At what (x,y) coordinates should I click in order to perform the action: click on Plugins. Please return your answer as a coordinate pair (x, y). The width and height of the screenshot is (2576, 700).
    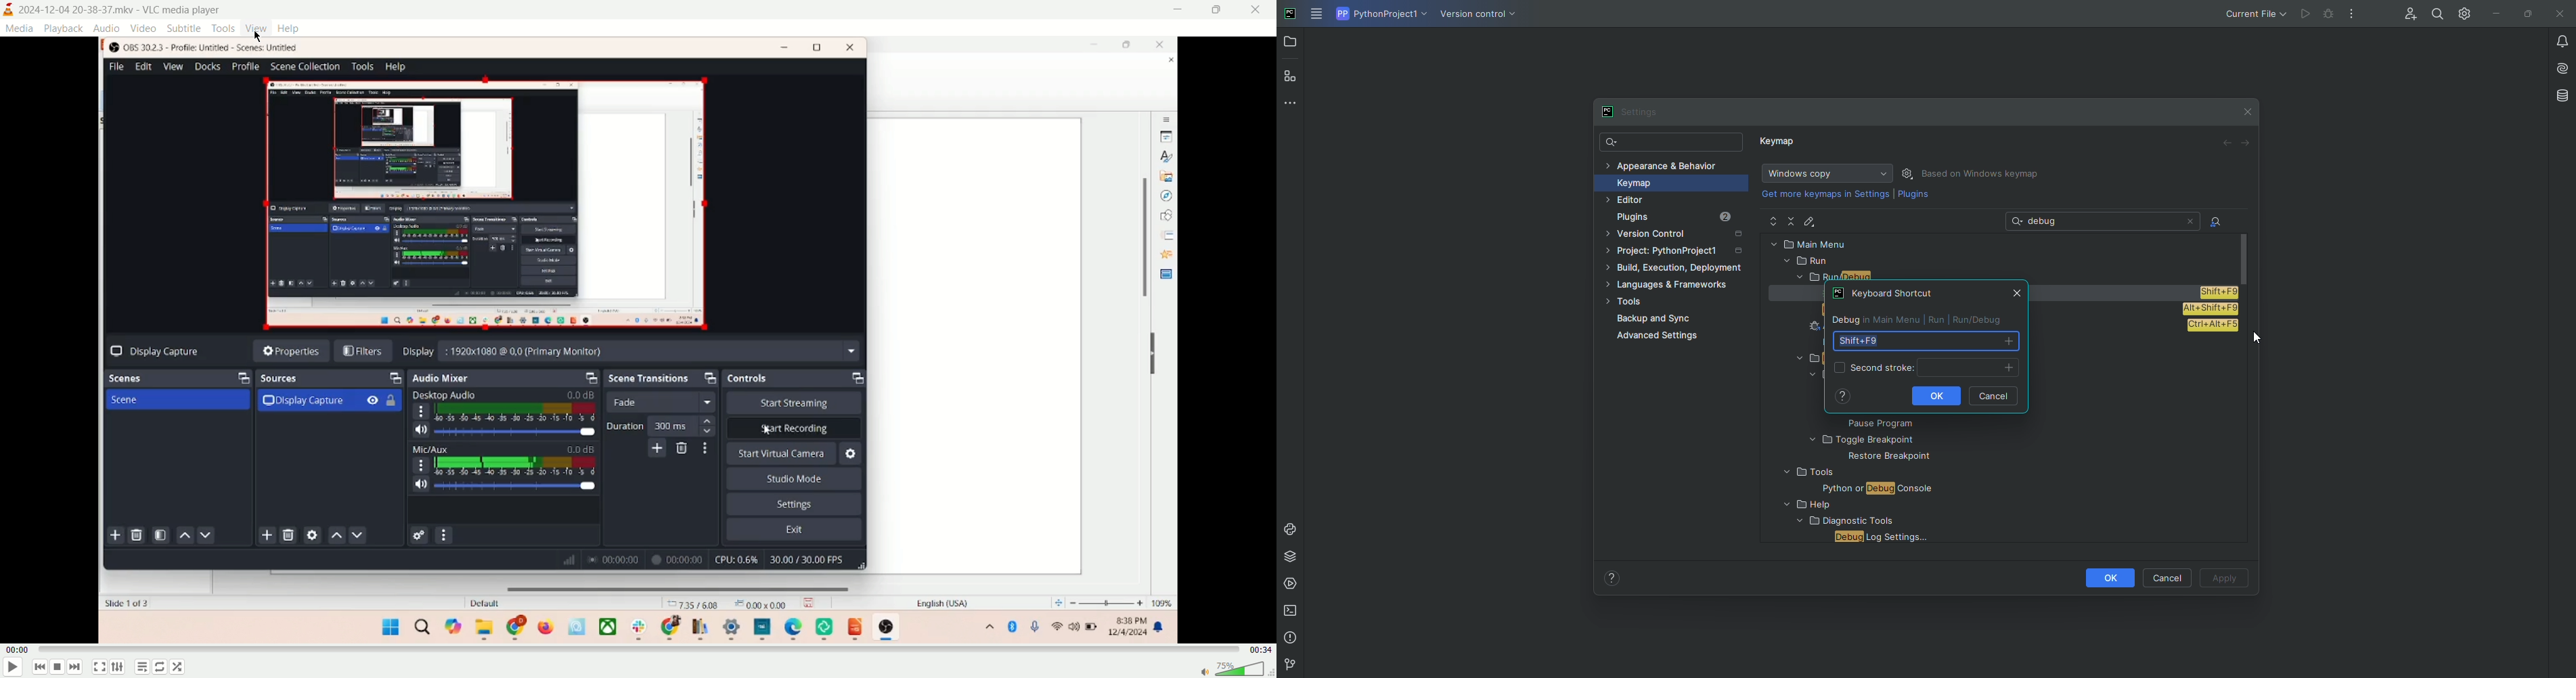
    Looking at the image, I should click on (1684, 217).